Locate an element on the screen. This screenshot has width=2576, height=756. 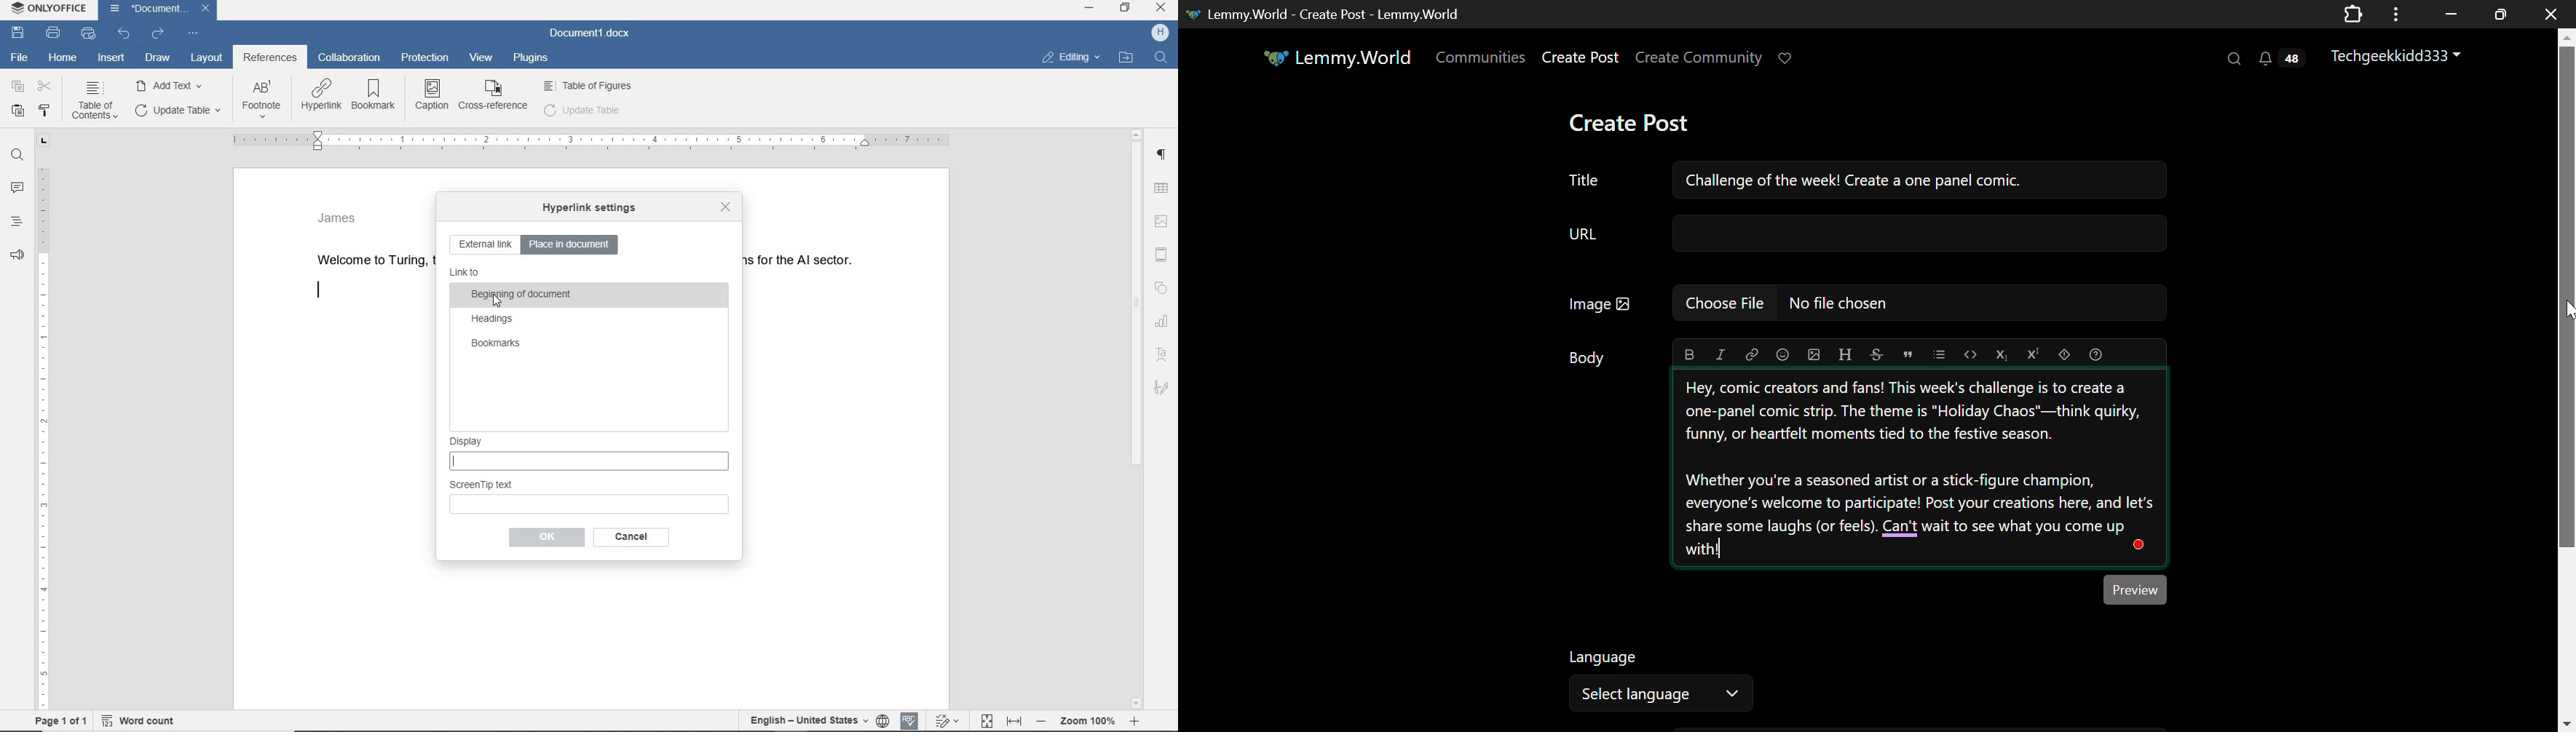
Formatting Help is located at coordinates (2095, 352).